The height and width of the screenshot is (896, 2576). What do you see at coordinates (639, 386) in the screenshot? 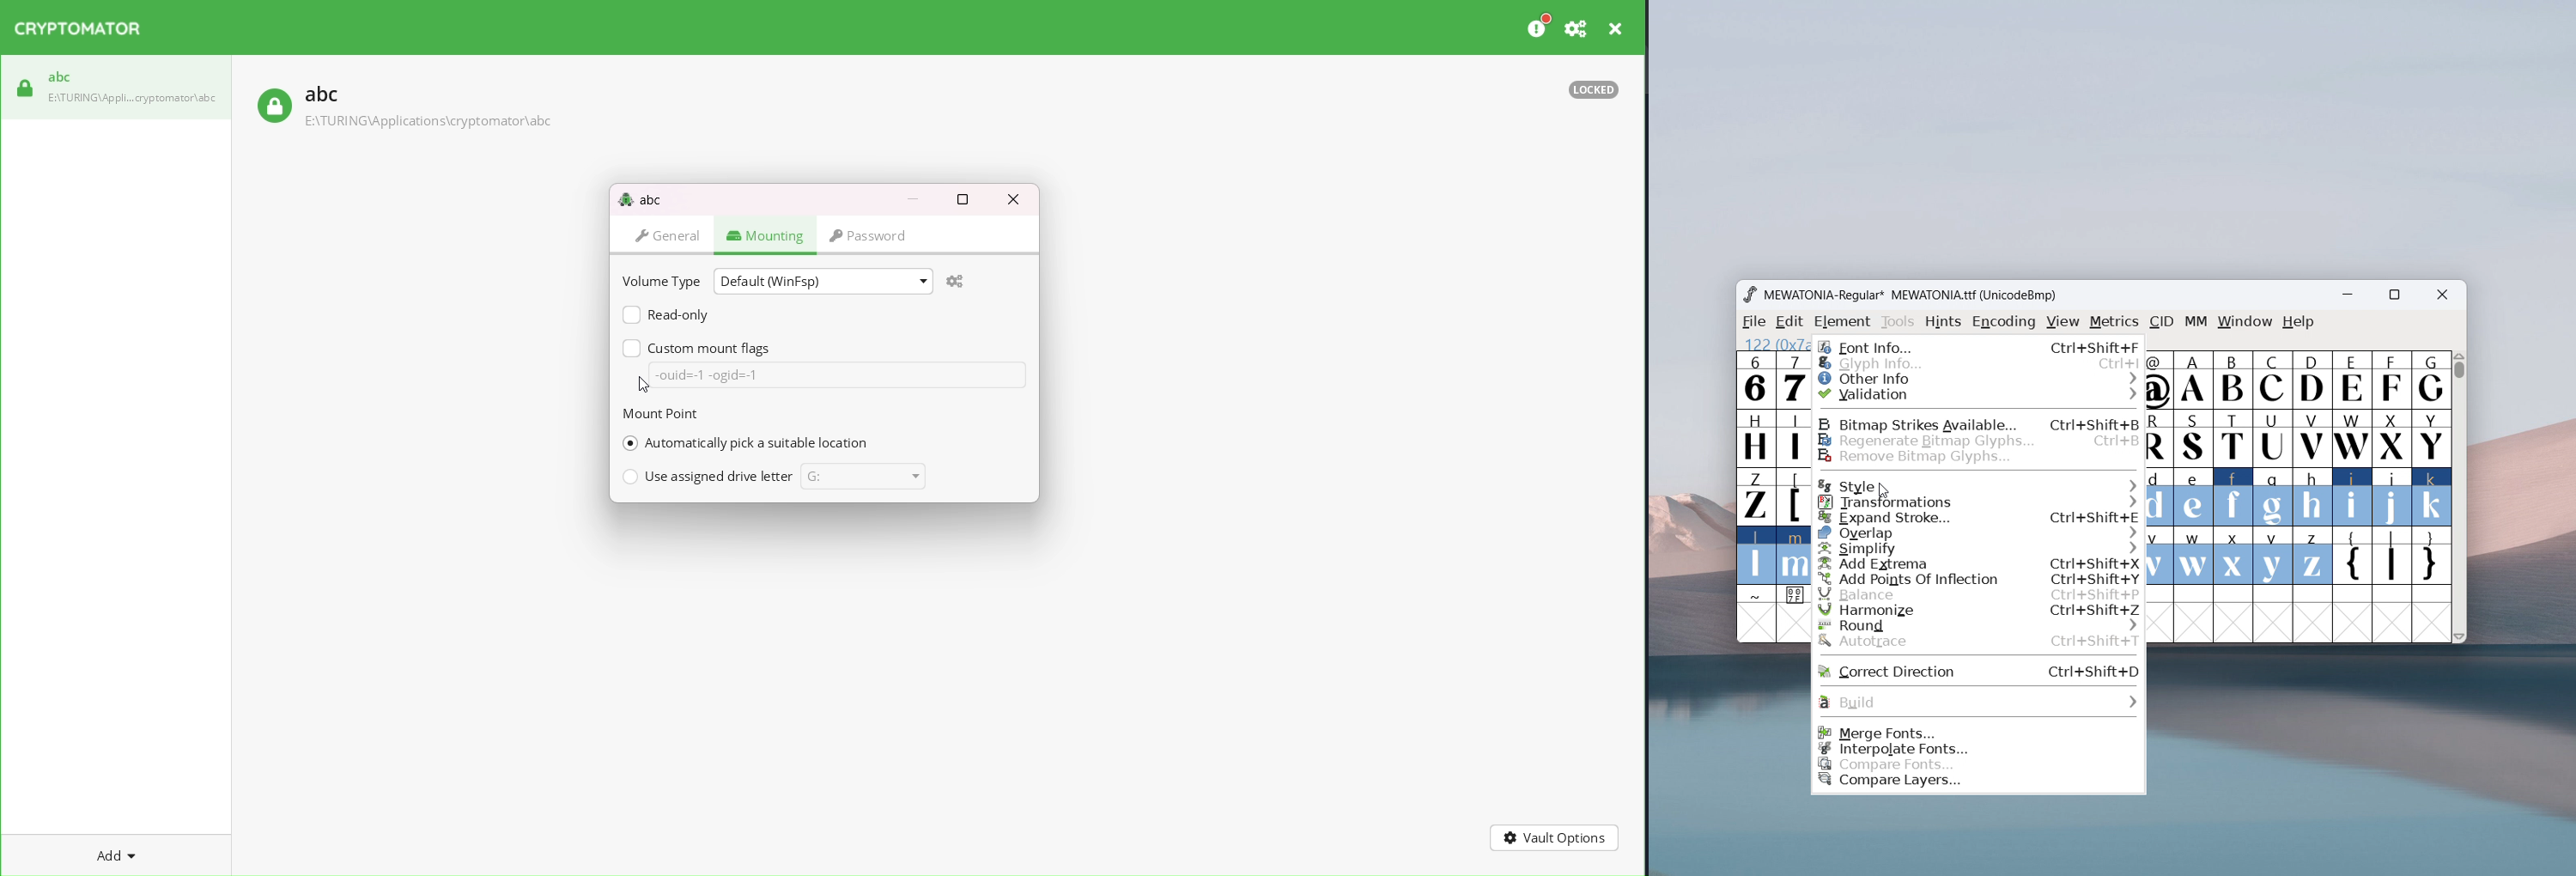
I see `cursor` at bounding box center [639, 386].